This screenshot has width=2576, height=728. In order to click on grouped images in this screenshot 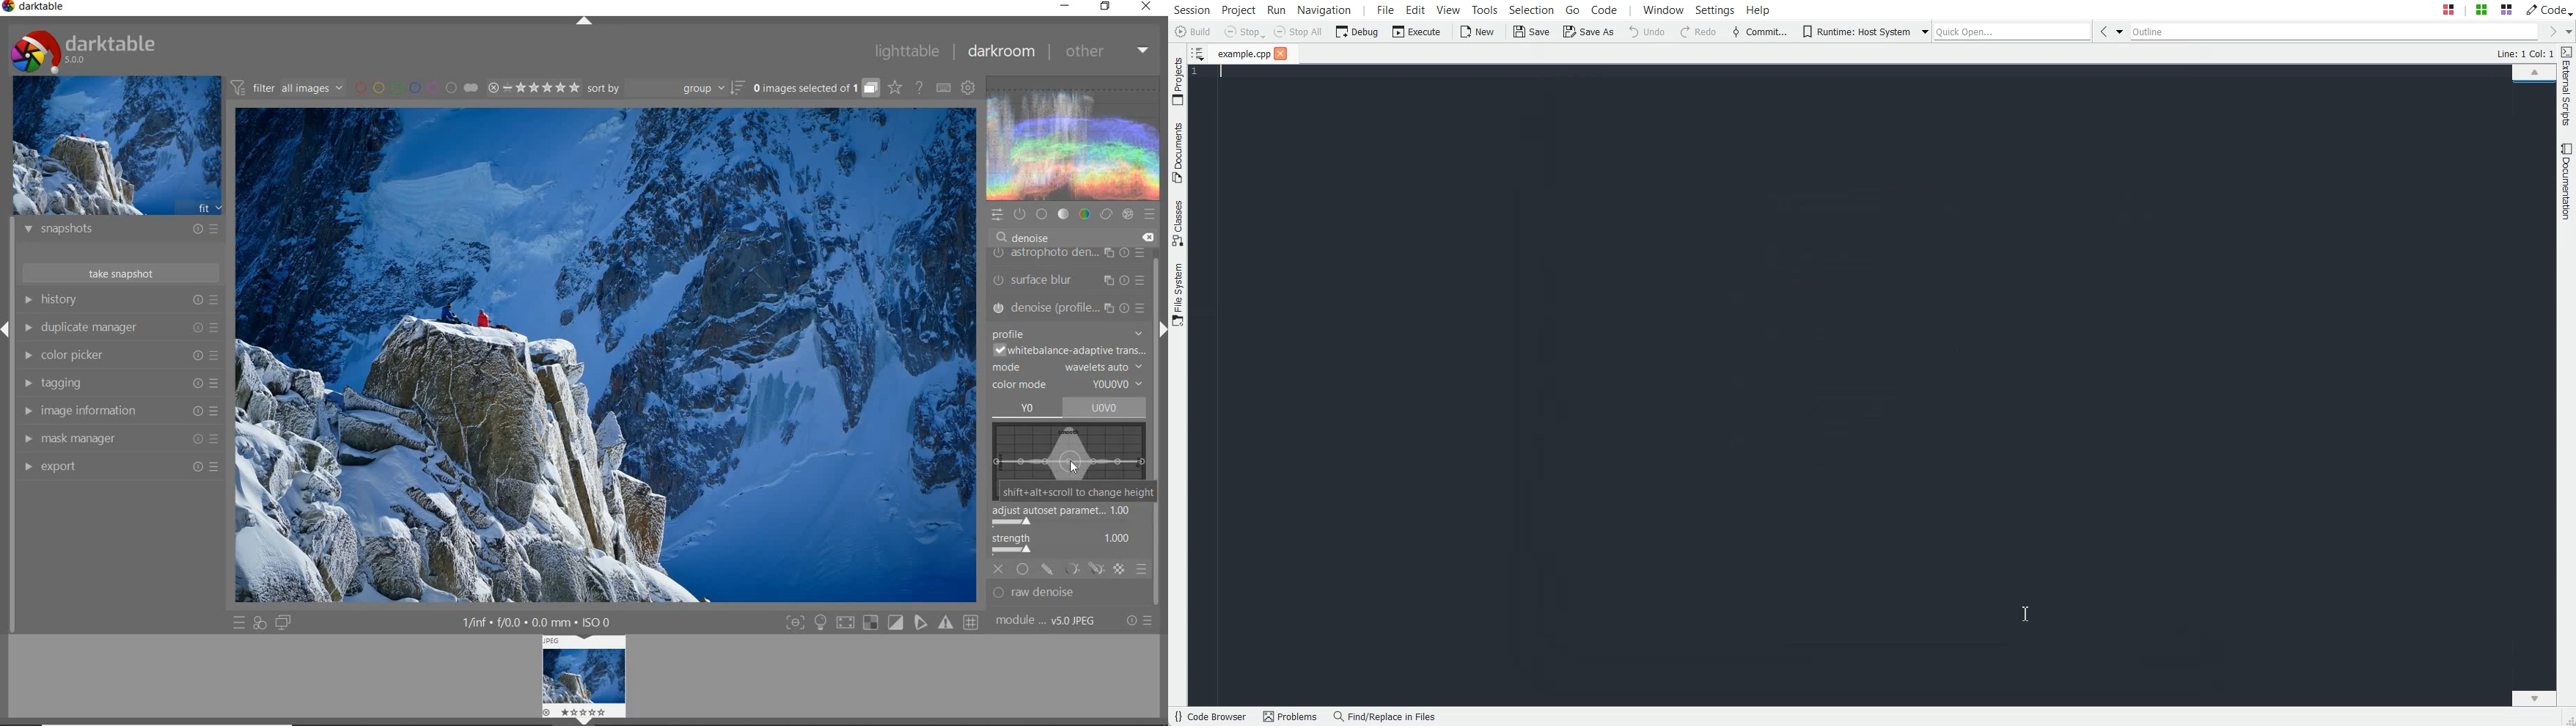, I will do `click(816, 88)`.